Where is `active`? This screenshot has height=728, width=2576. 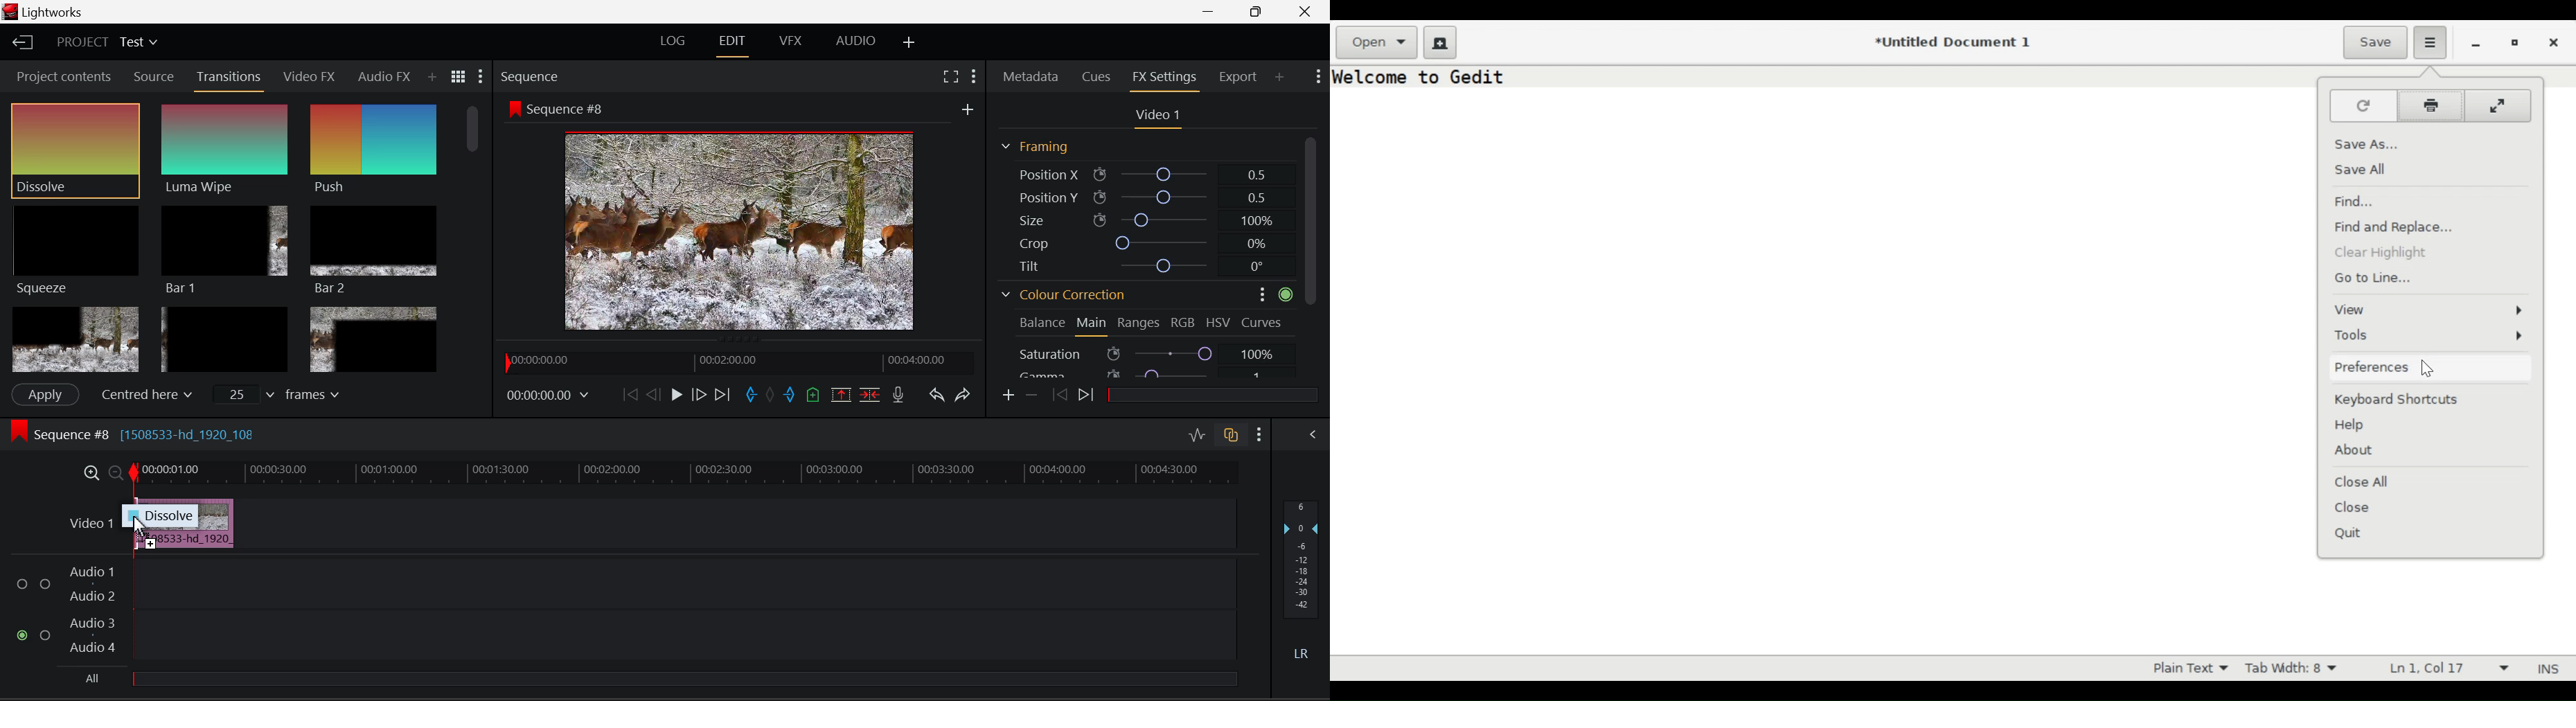
active is located at coordinates (1286, 294).